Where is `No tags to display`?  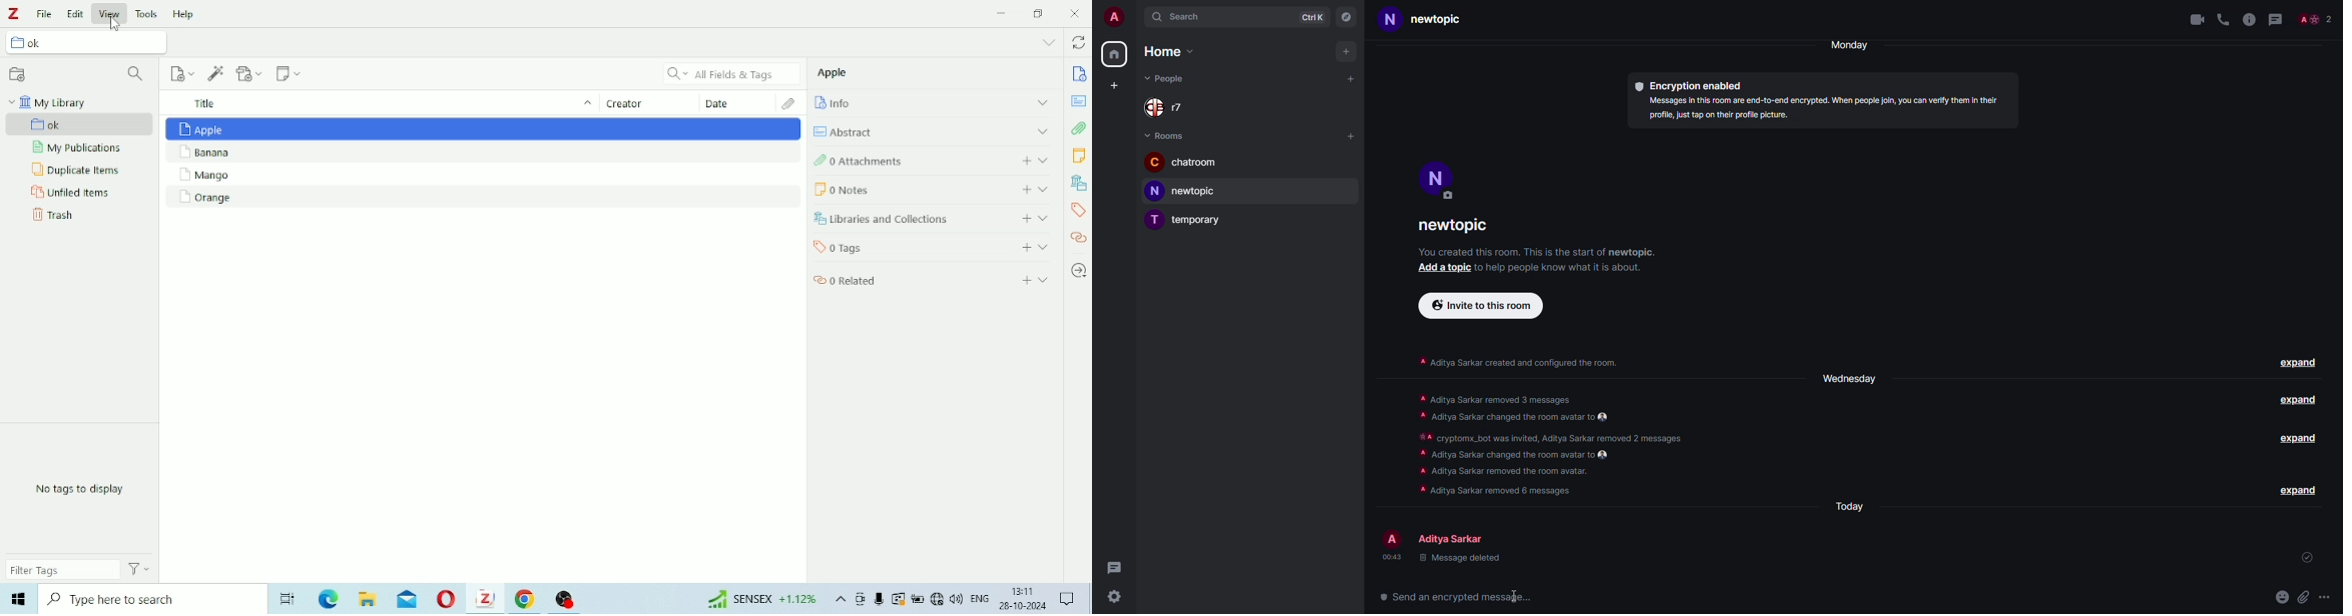 No tags to display is located at coordinates (87, 490).